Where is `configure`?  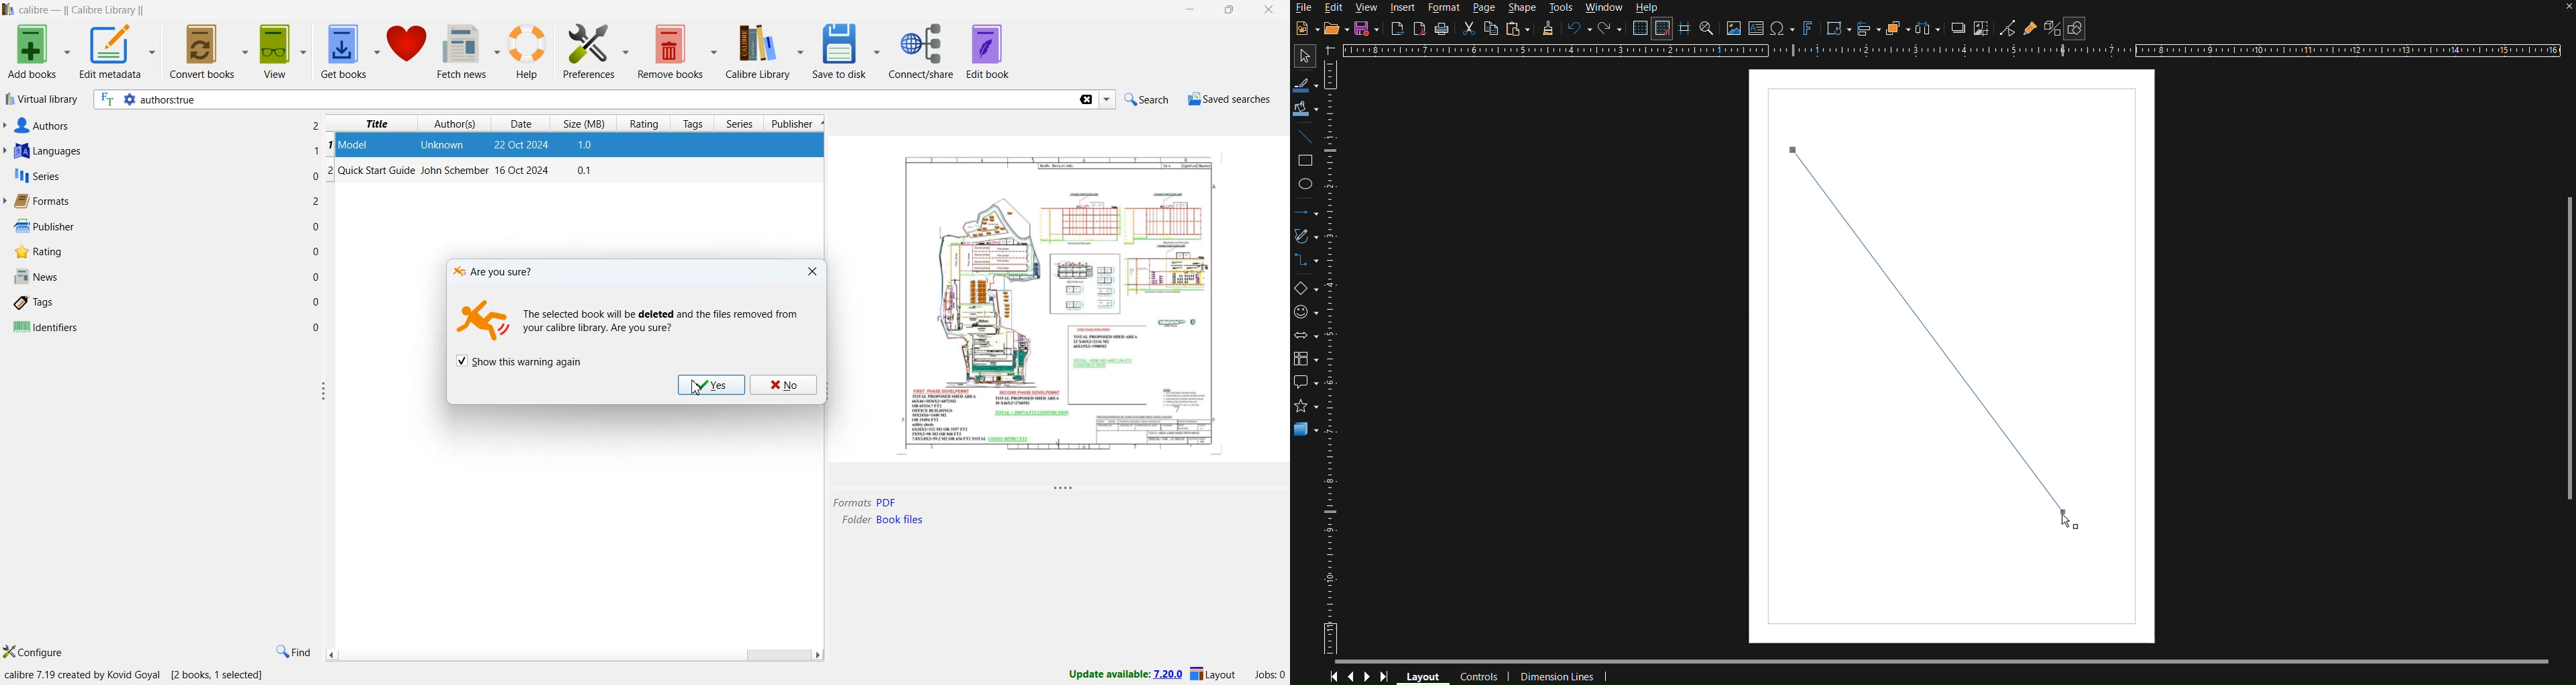
configure is located at coordinates (34, 653).